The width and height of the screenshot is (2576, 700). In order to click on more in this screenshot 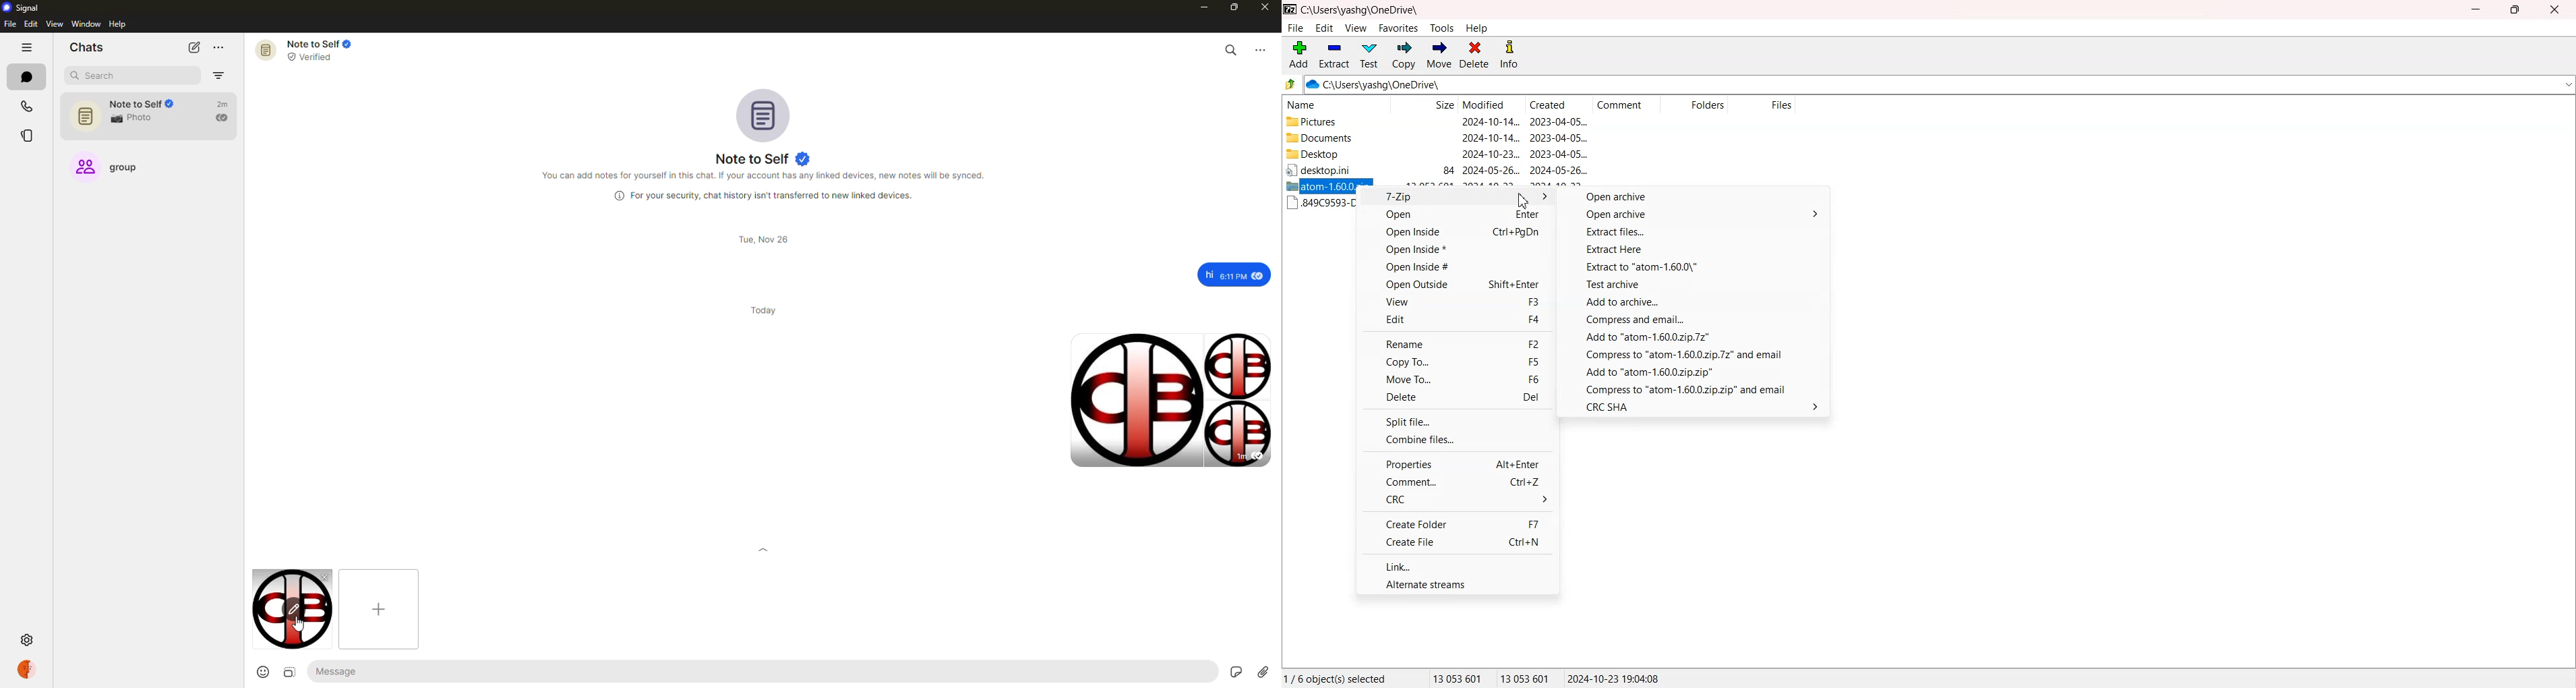, I will do `click(220, 47)`.